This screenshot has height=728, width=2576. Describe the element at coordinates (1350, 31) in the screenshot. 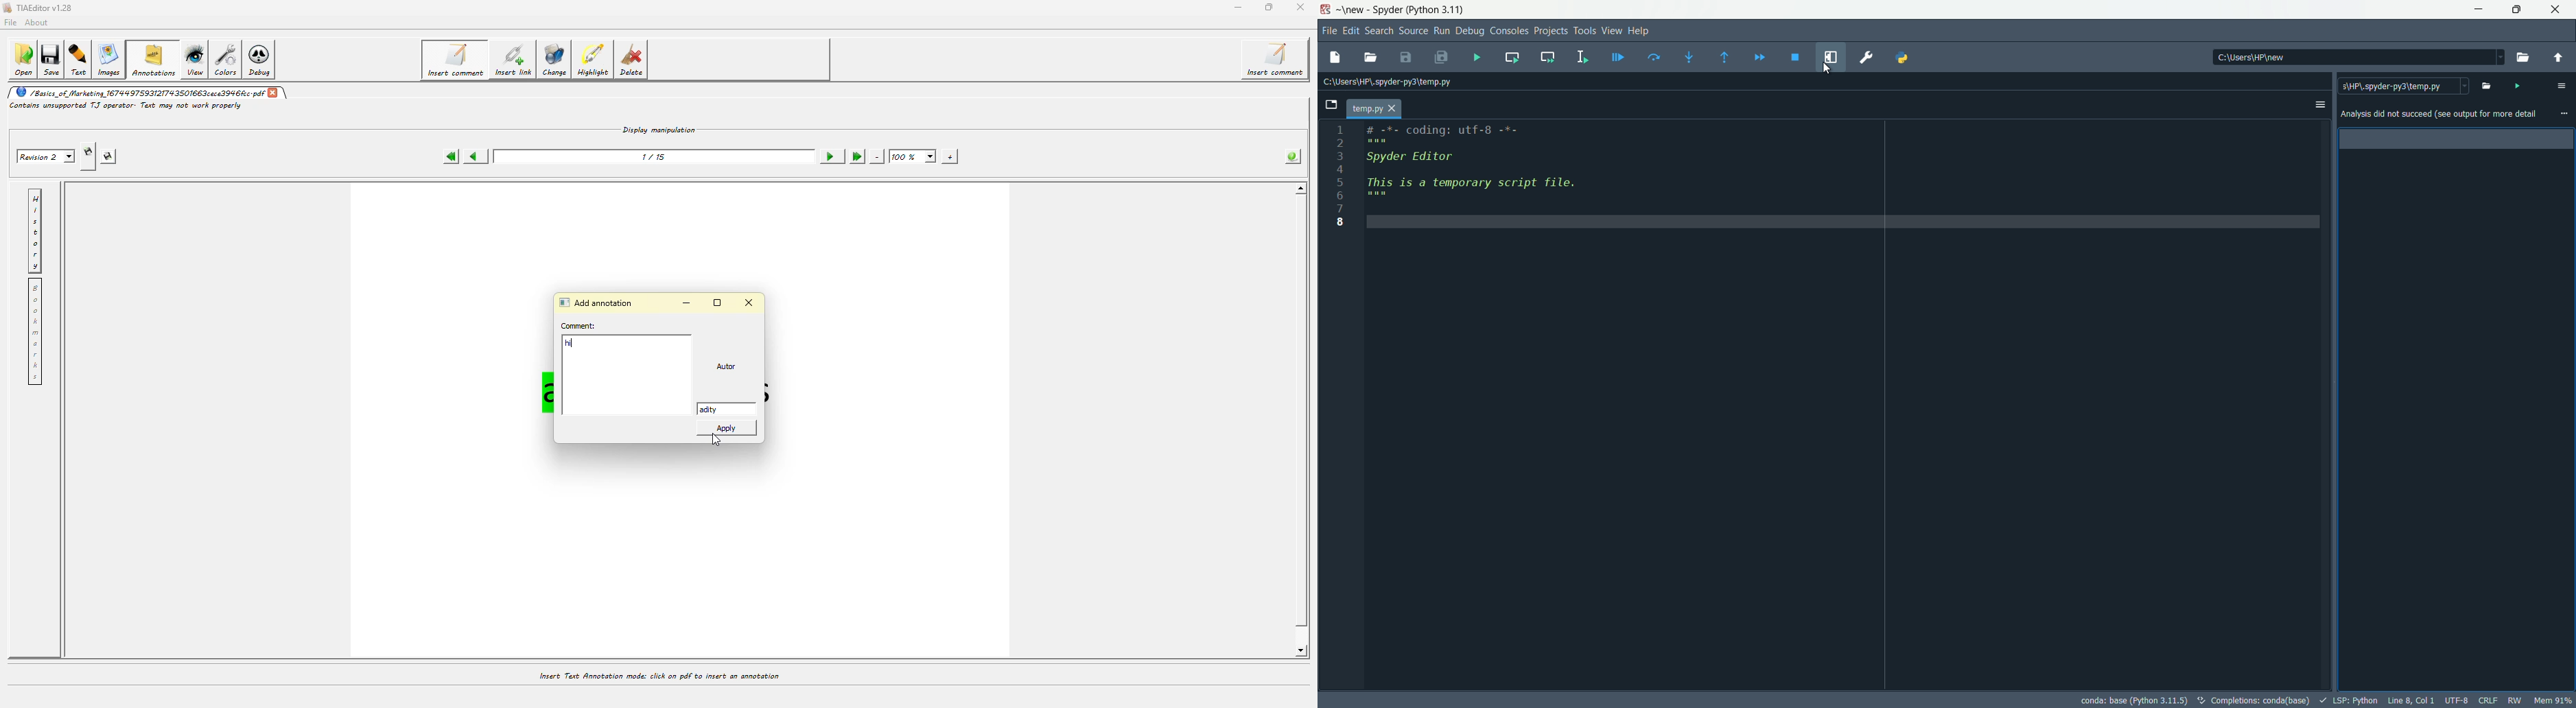

I see `edit menu` at that location.